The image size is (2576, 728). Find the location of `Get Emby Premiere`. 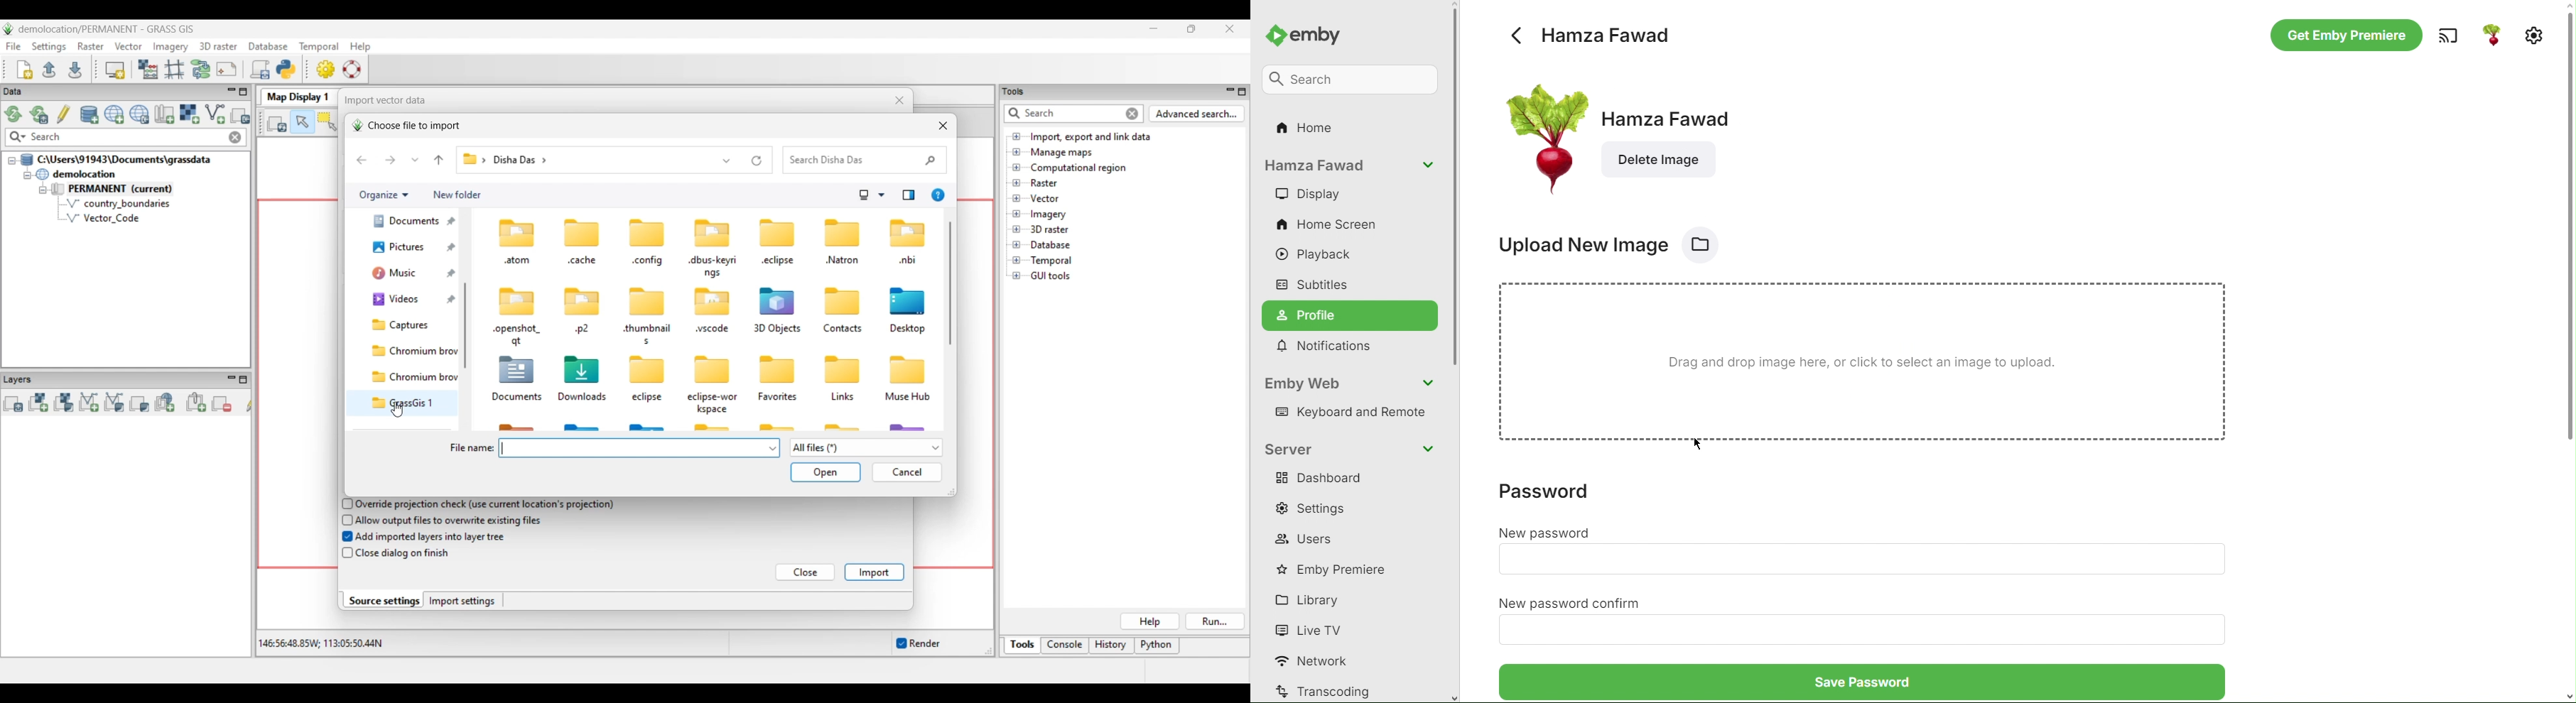

Get Emby Premiere is located at coordinates (2344, 36).